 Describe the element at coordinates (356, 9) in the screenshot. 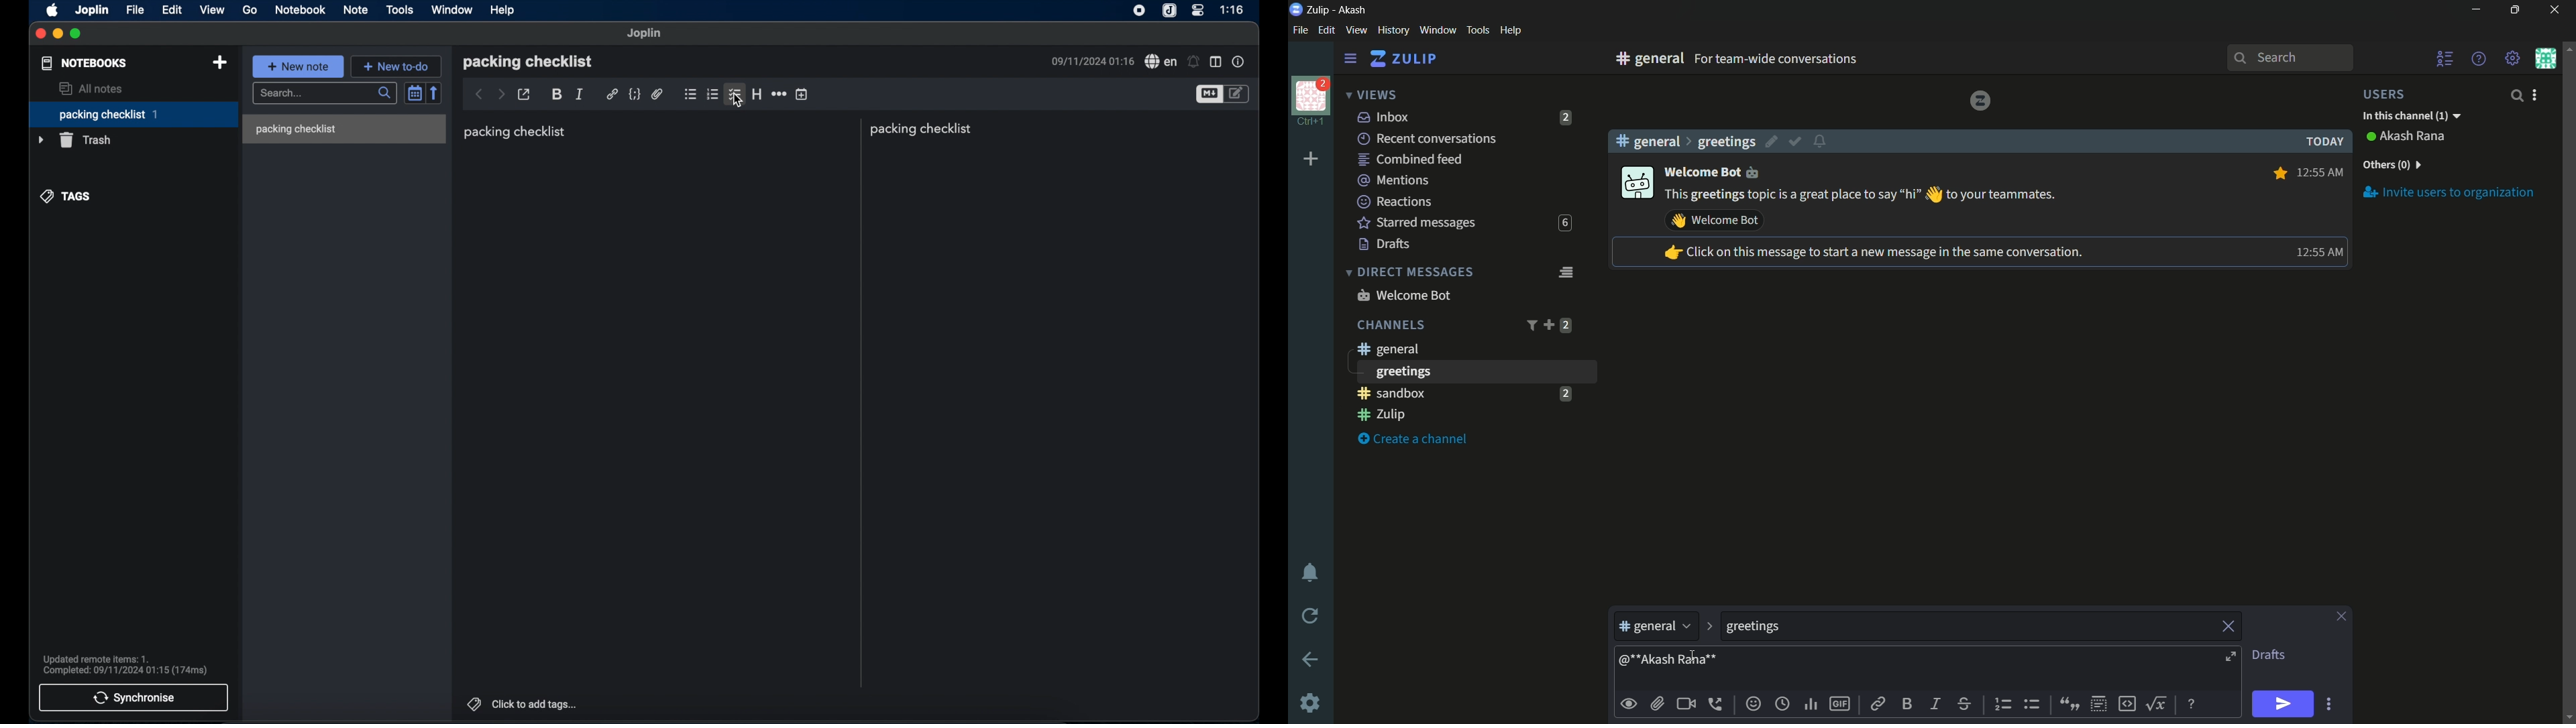

I see `note` at that location.